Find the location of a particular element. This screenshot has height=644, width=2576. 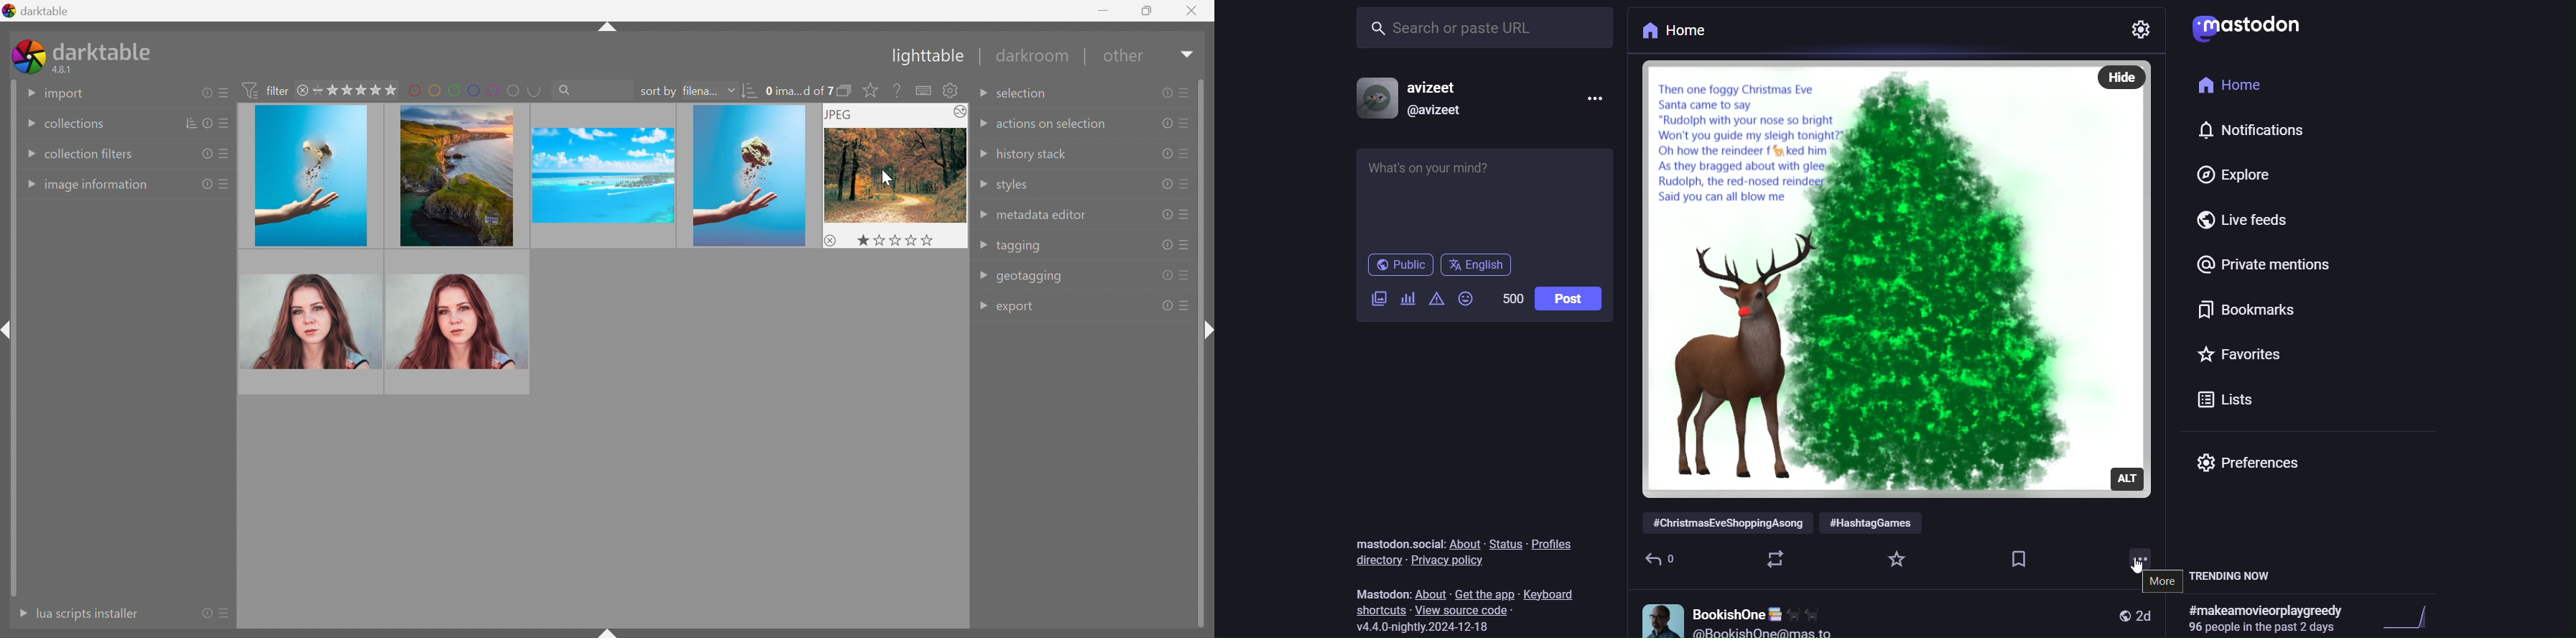

private mention is located at coordinates (2269, 266).